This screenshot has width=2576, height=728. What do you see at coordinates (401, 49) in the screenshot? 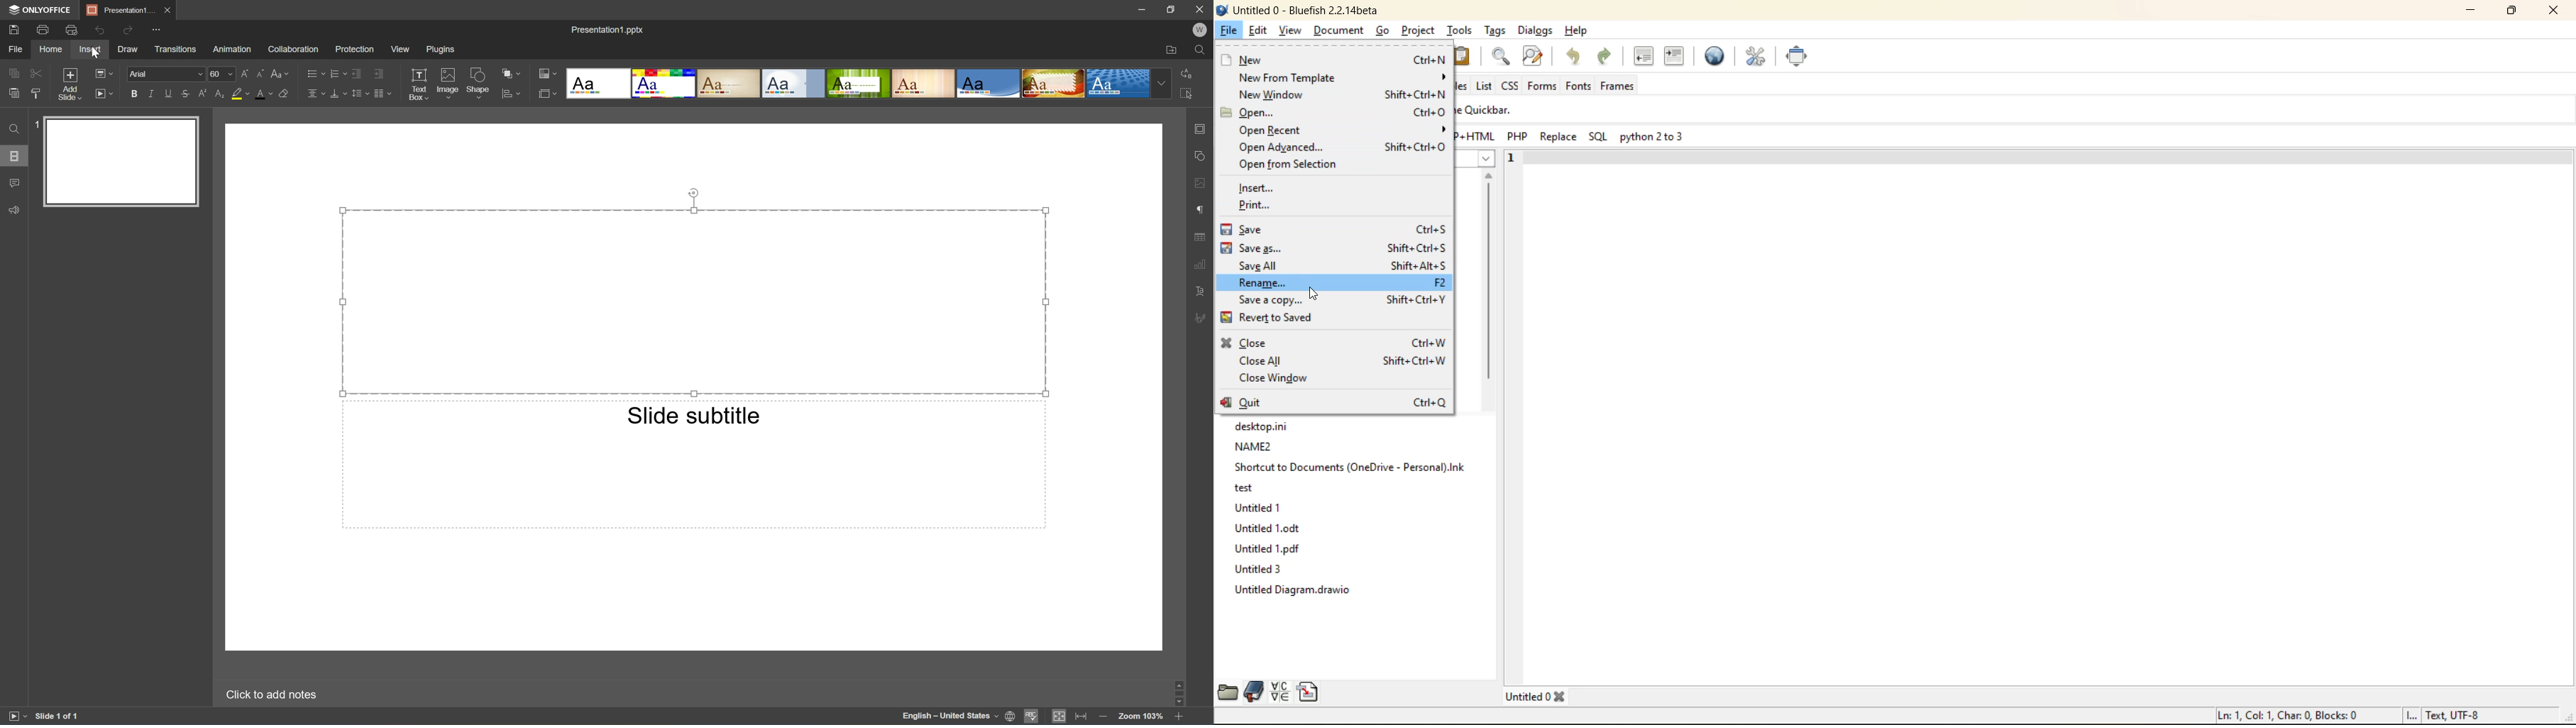
I see `View` at bounding box center [401, 49].